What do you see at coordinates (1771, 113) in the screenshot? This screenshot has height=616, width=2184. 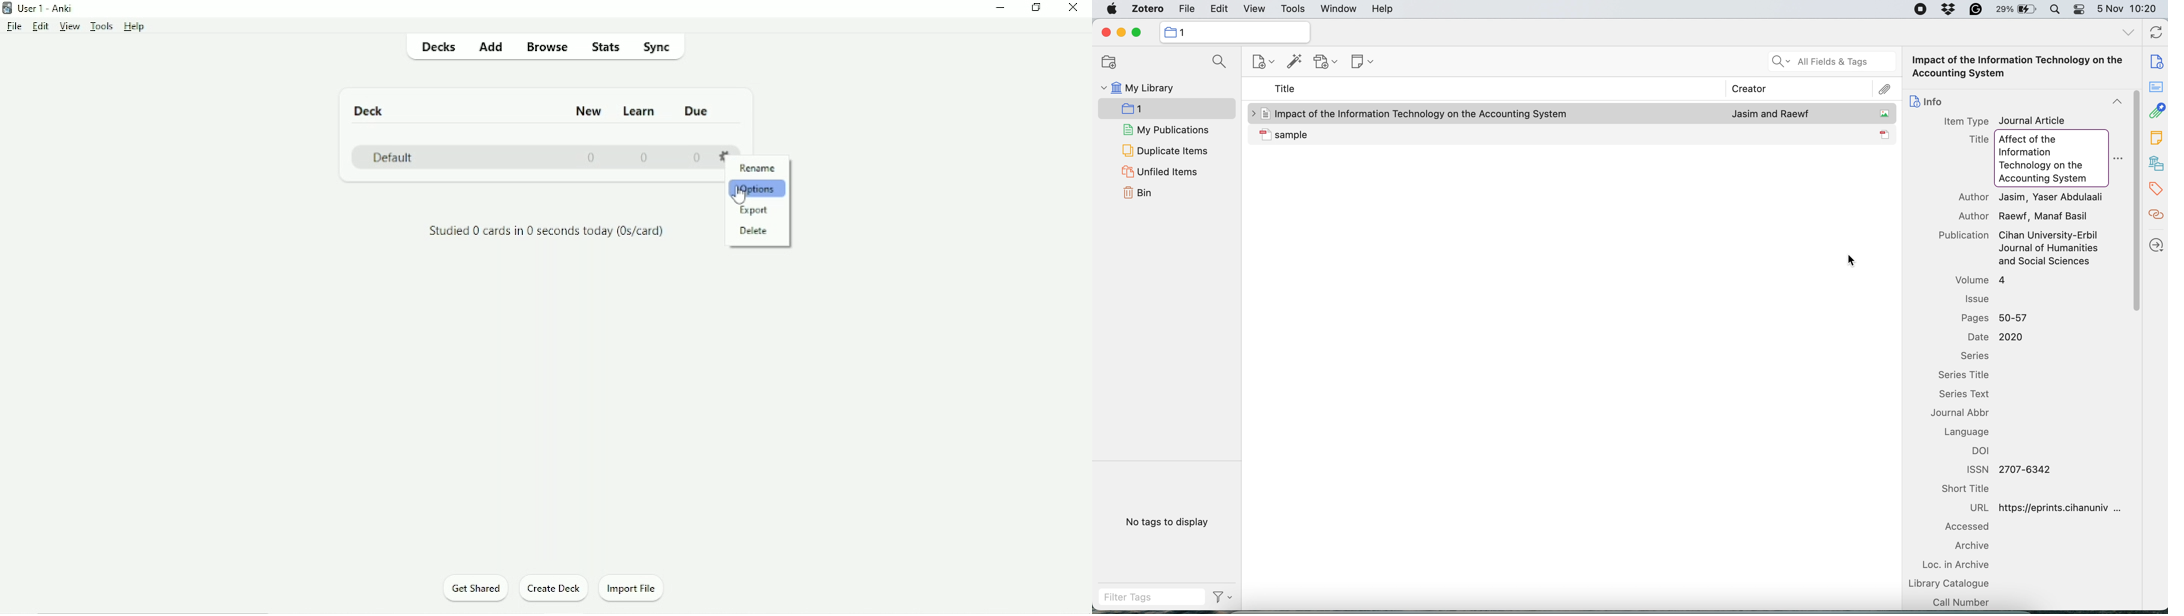 I see `Jasim and Raewf` at bounding box center [1771, 113].